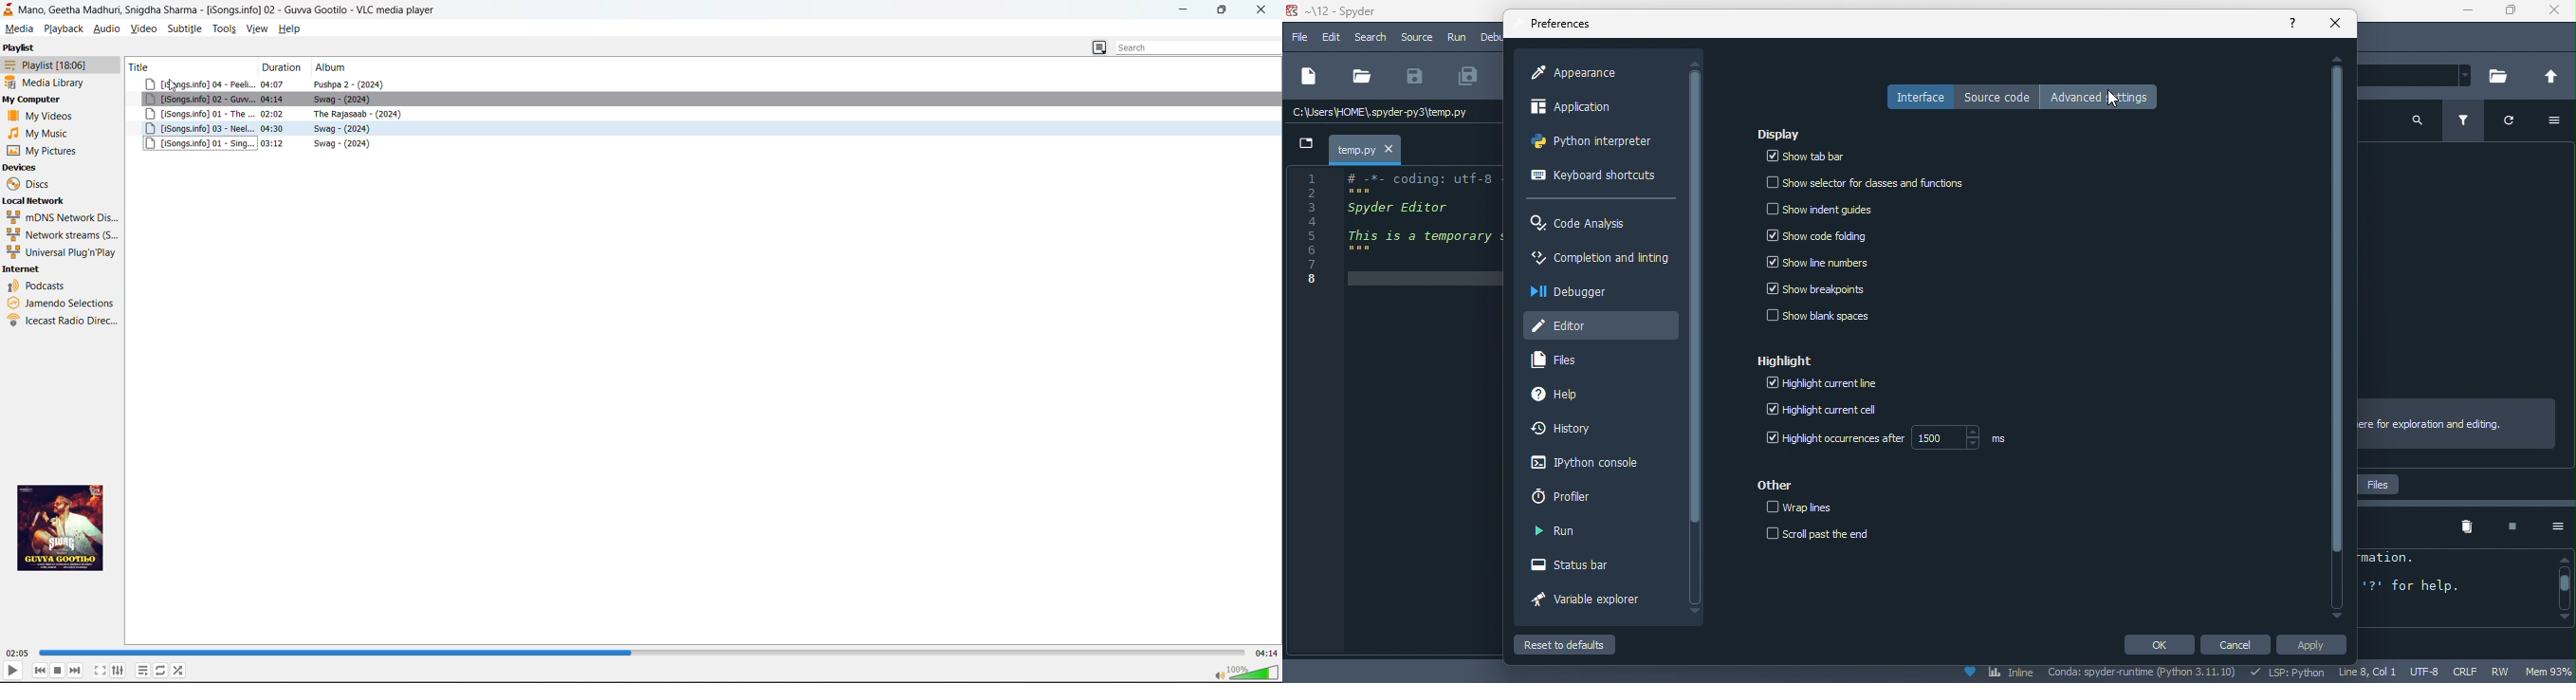  Describe the element at coordinates (1794, 363) in the screenshot. I see `highlight` at that location.